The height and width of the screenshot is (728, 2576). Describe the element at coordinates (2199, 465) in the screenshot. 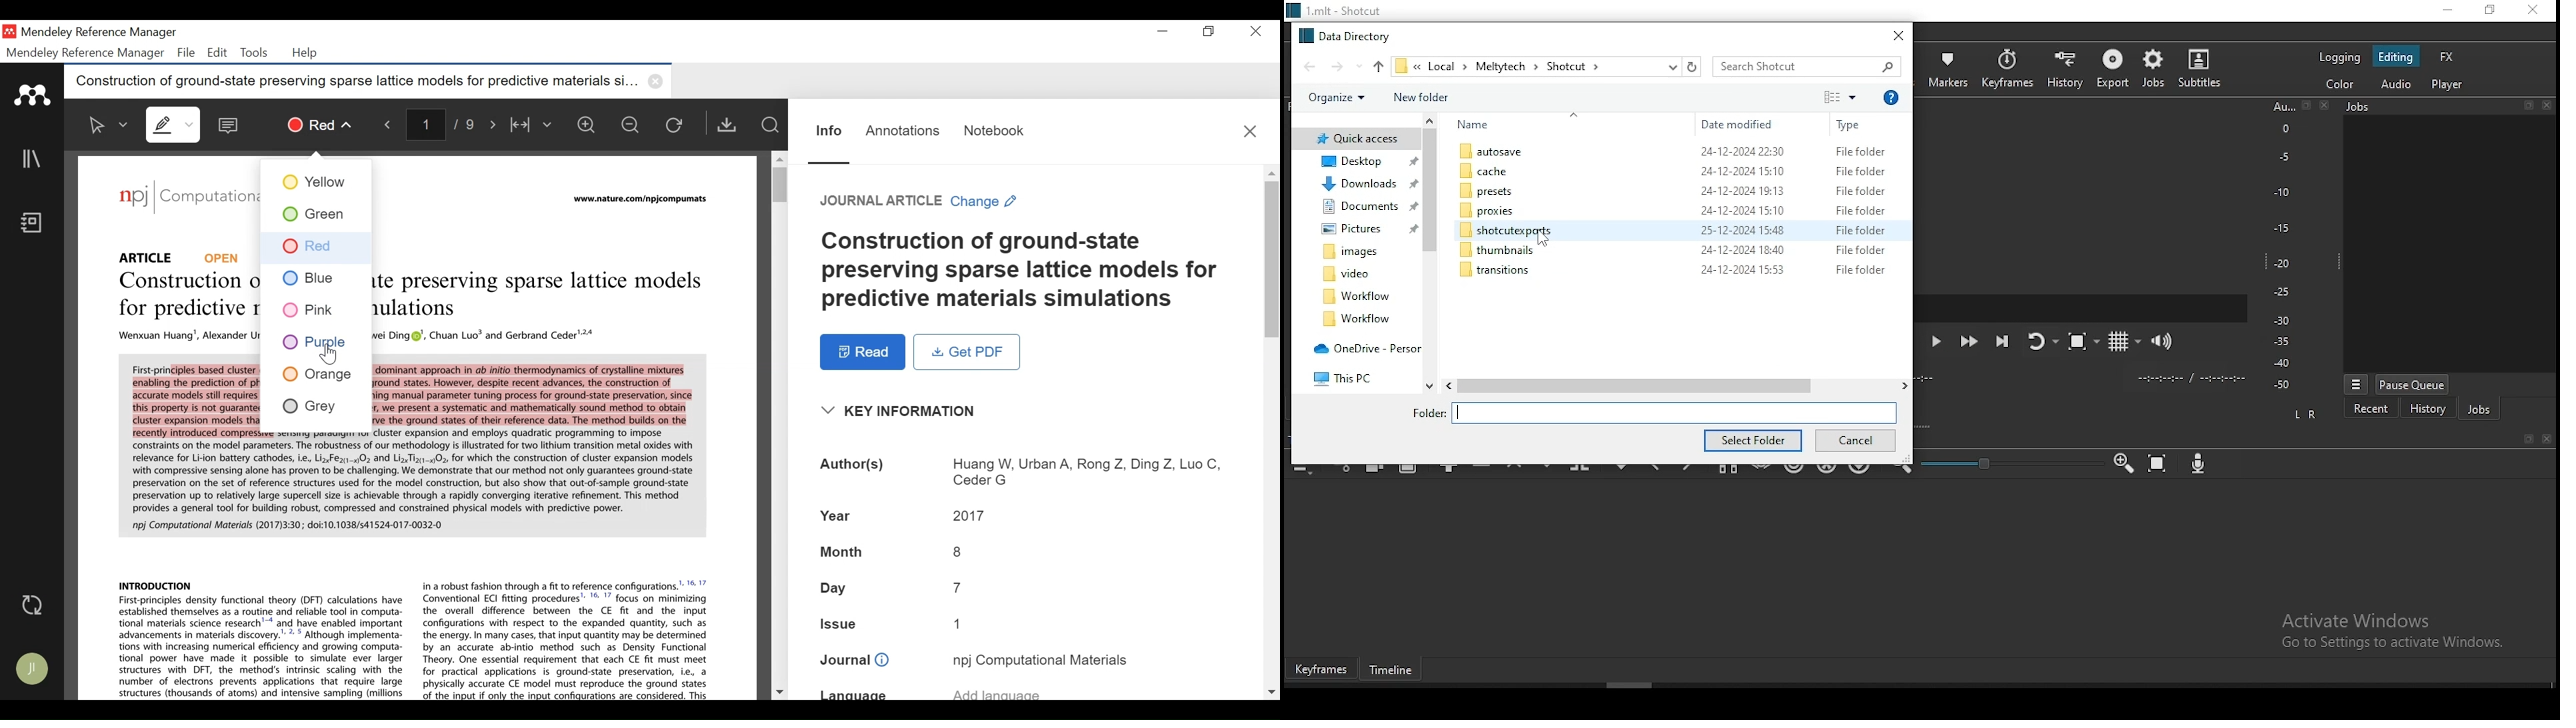

I see `record audio` at that location.